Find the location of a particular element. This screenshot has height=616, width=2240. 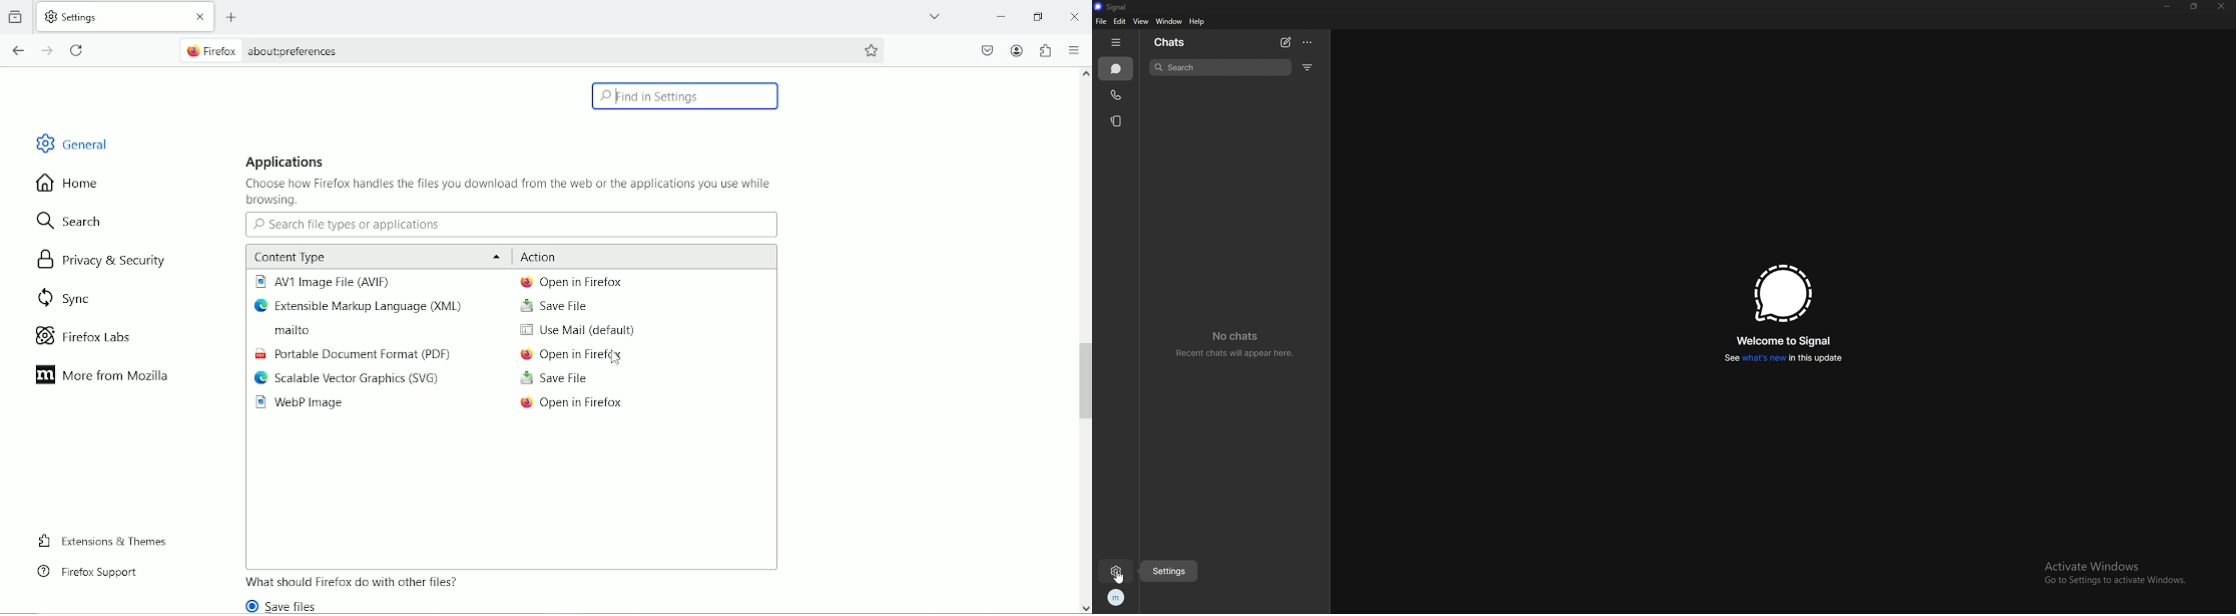

Close is located at coordinates (1074, 14).